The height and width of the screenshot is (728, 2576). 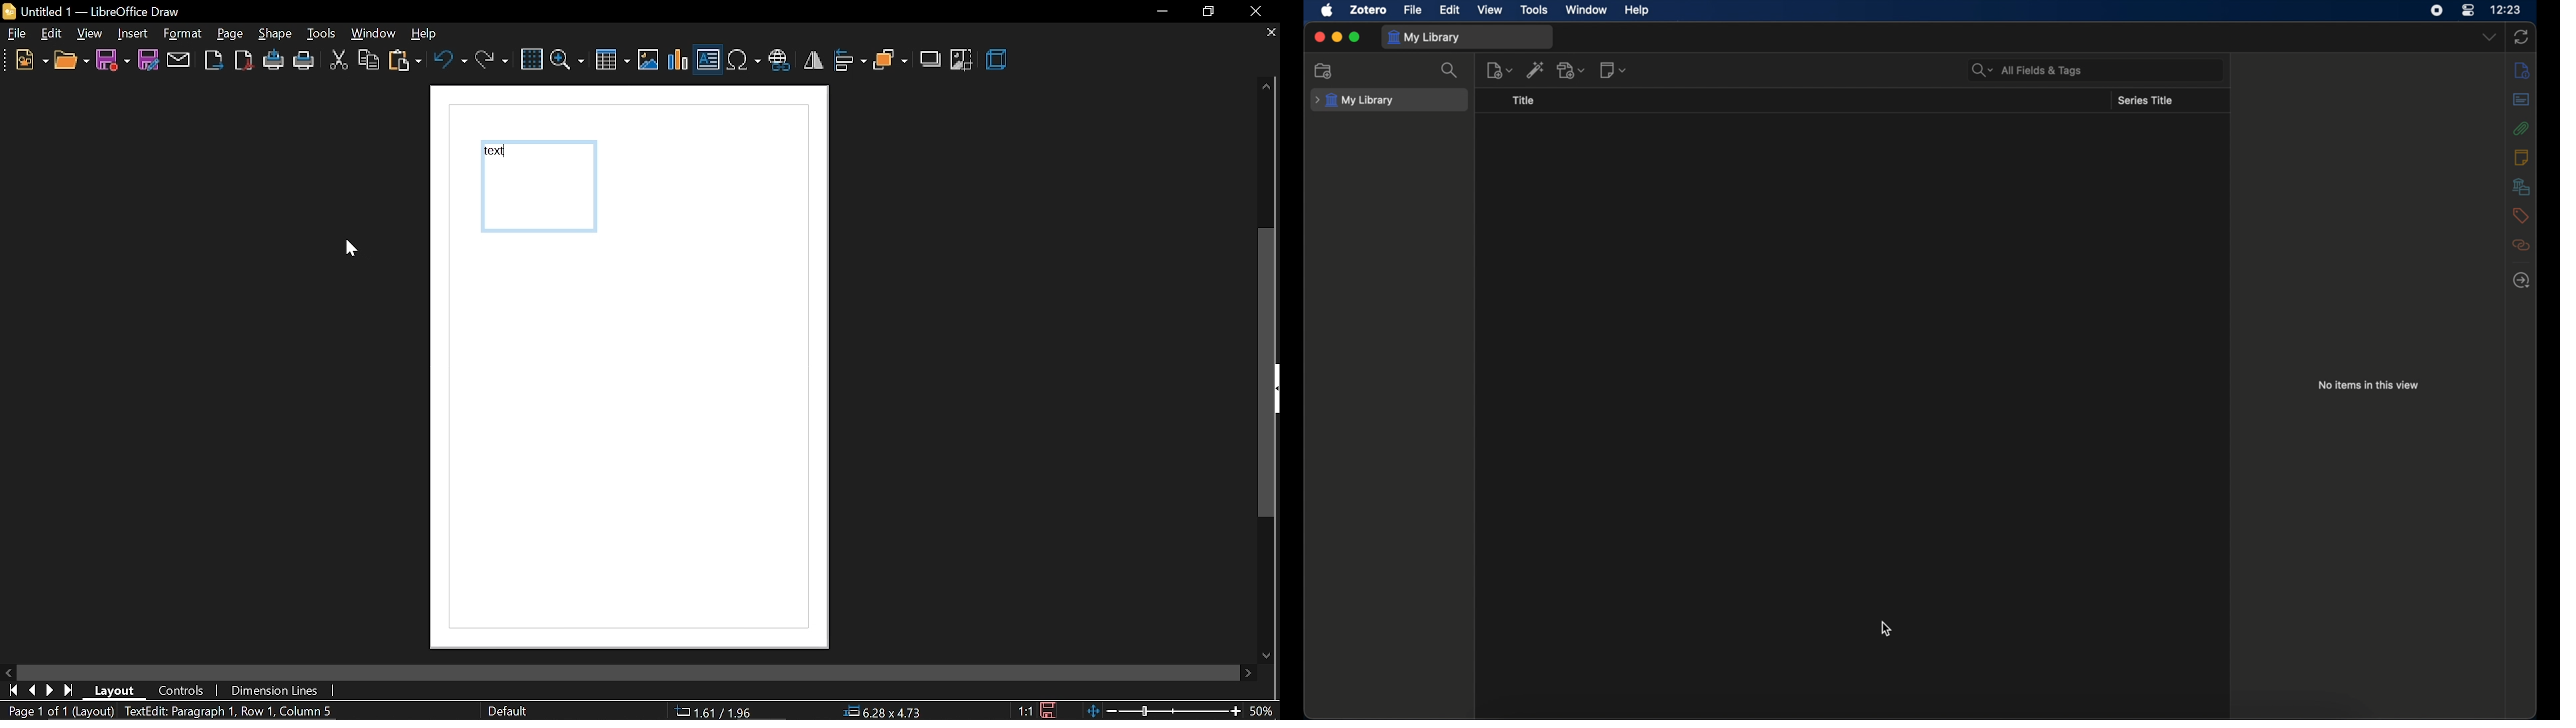 What do you see at coordinates (1208, 11) in the screenshot?
I see `restore down` at bounding box center [1208, 11].